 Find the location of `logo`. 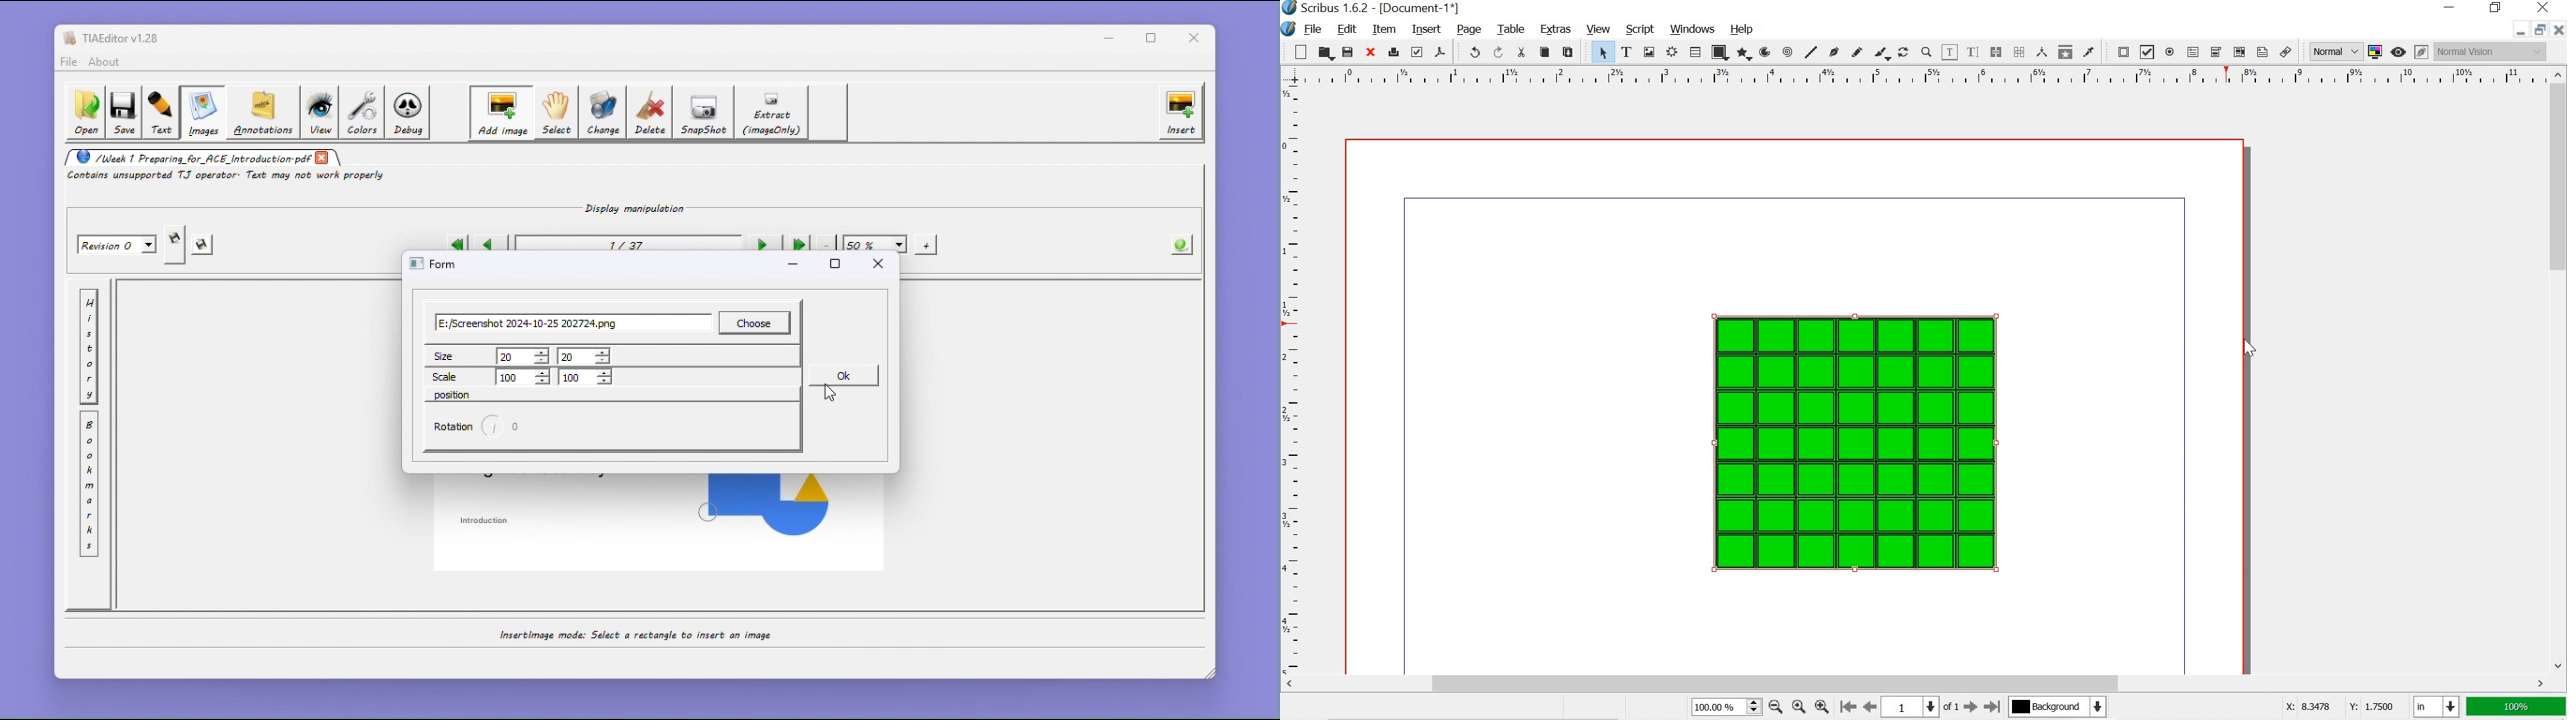

logo is located at coordinates (1287, 29).